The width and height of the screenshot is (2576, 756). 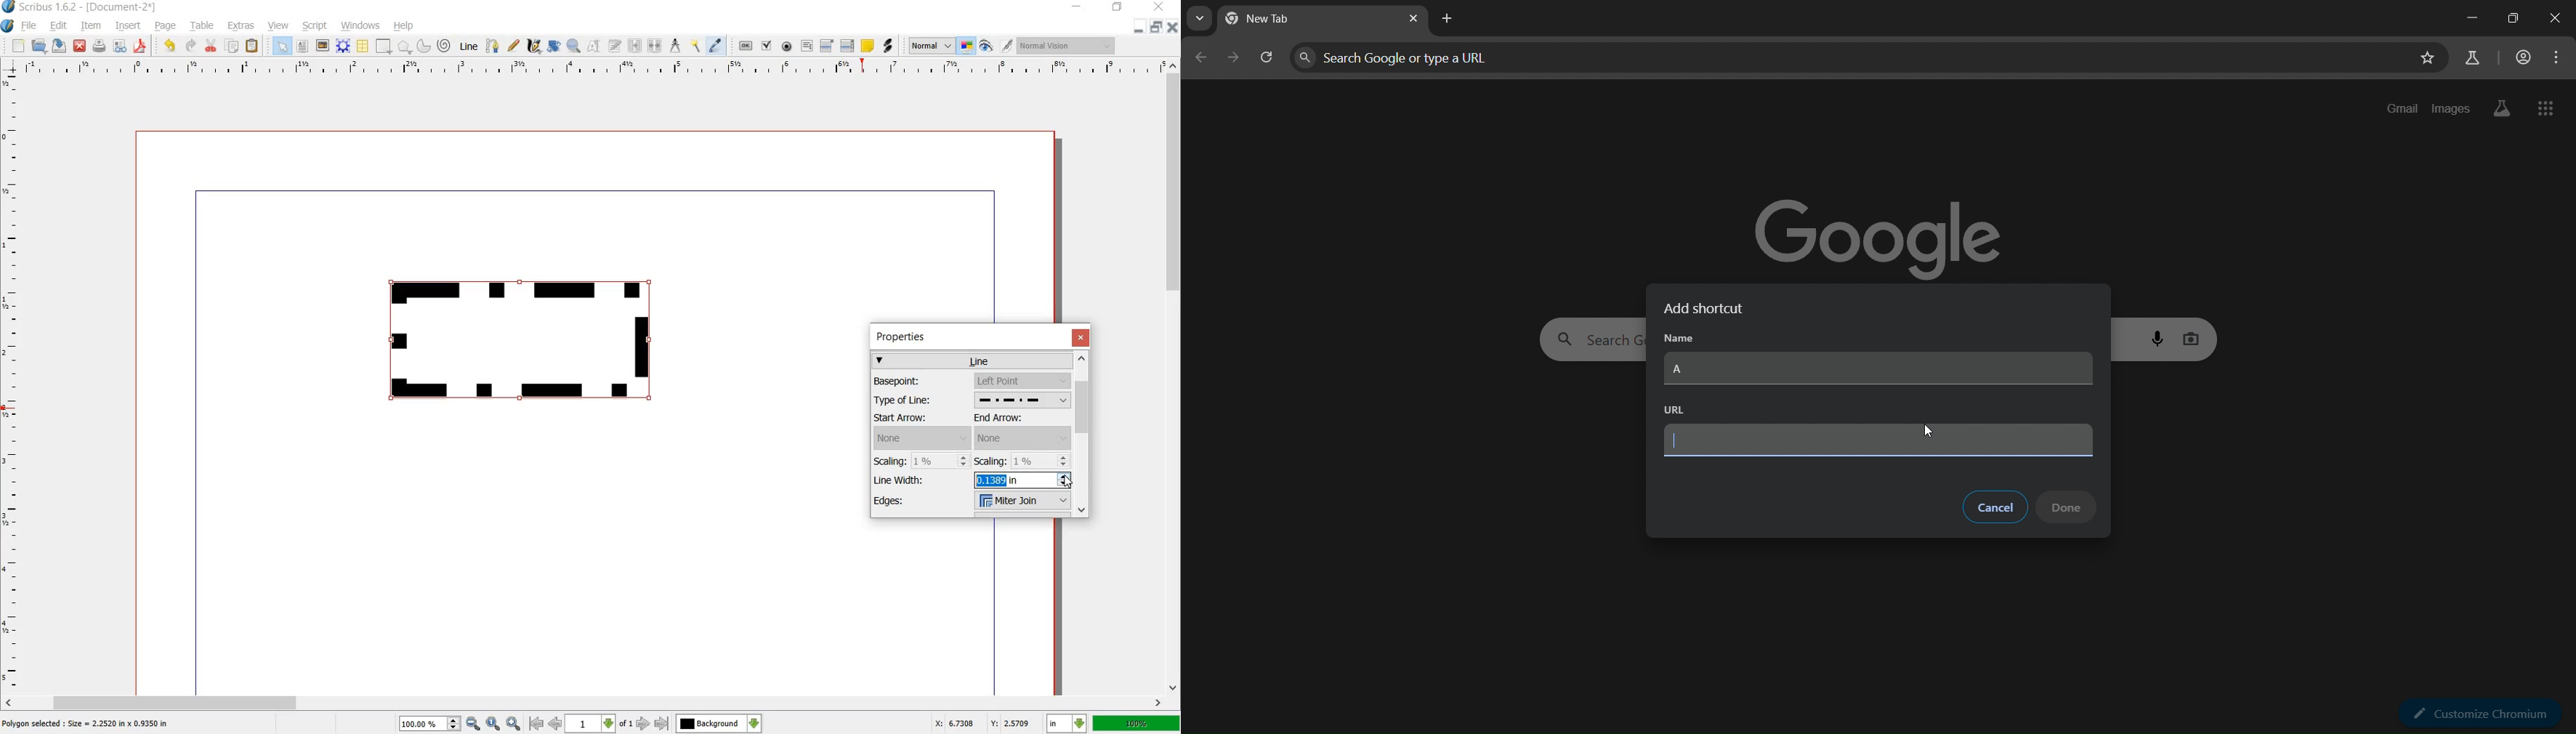 I want to click on miter join, so click(x=1021, y=502).